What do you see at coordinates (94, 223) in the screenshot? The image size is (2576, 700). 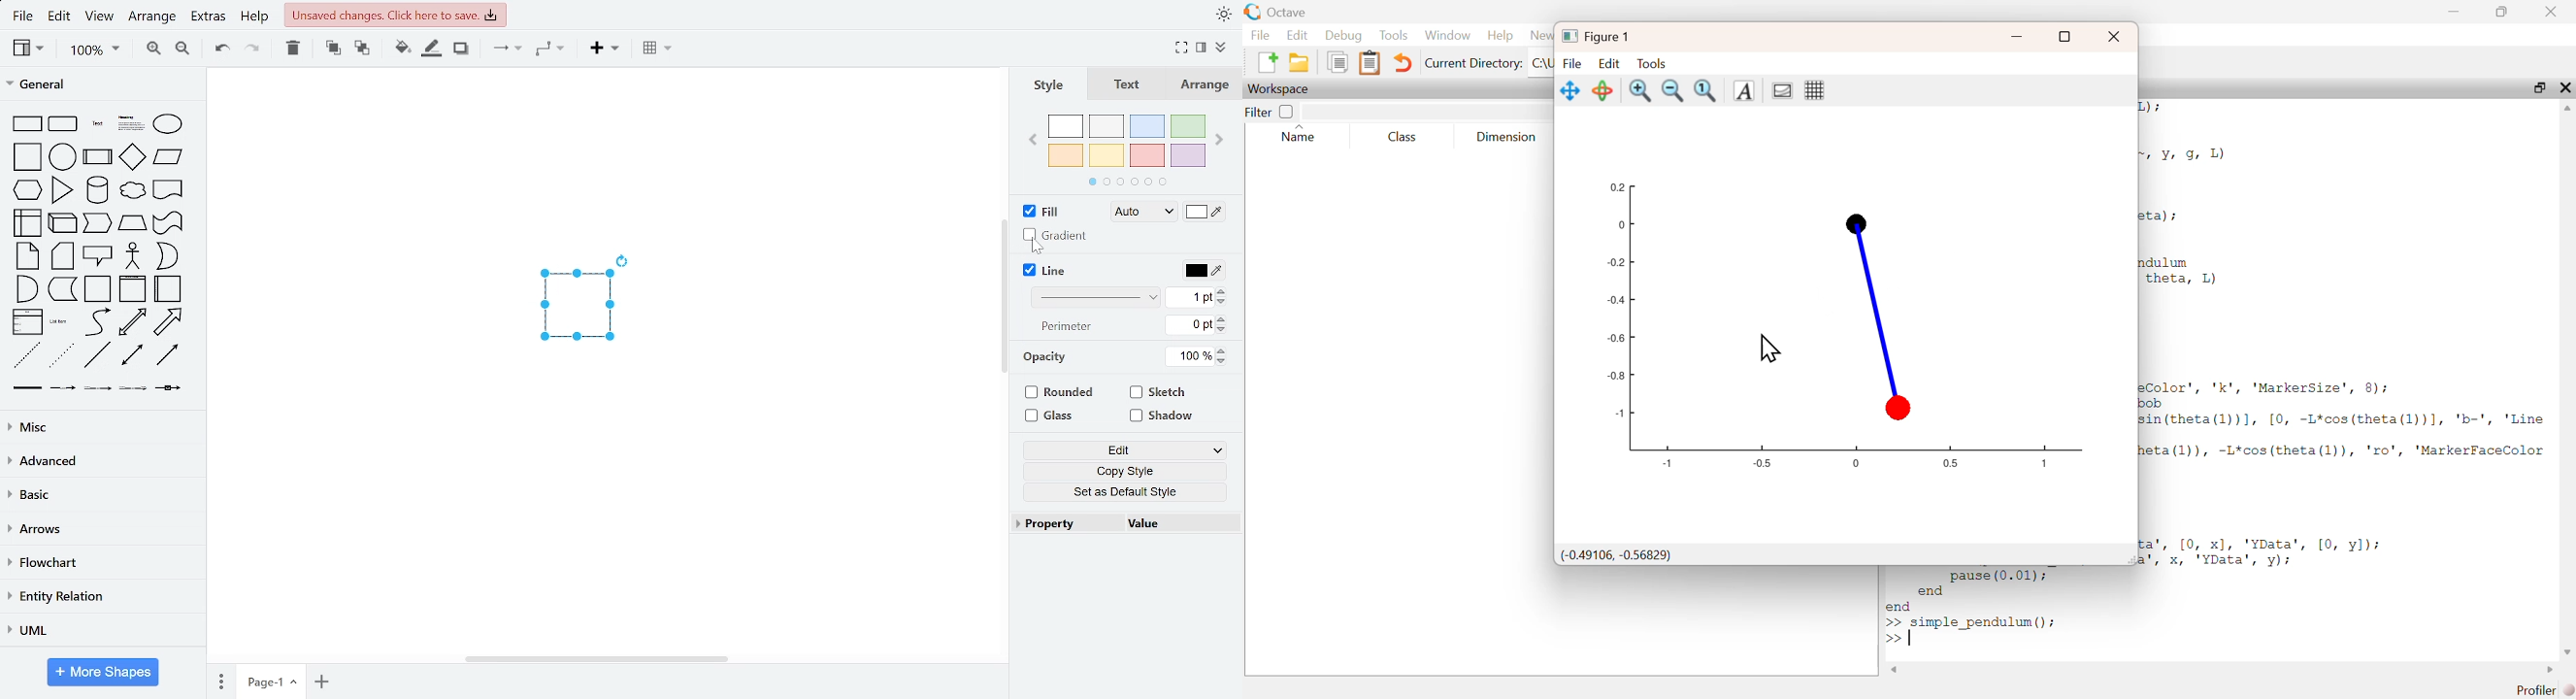 I see `general shapes` at bounding box center [94, 223].